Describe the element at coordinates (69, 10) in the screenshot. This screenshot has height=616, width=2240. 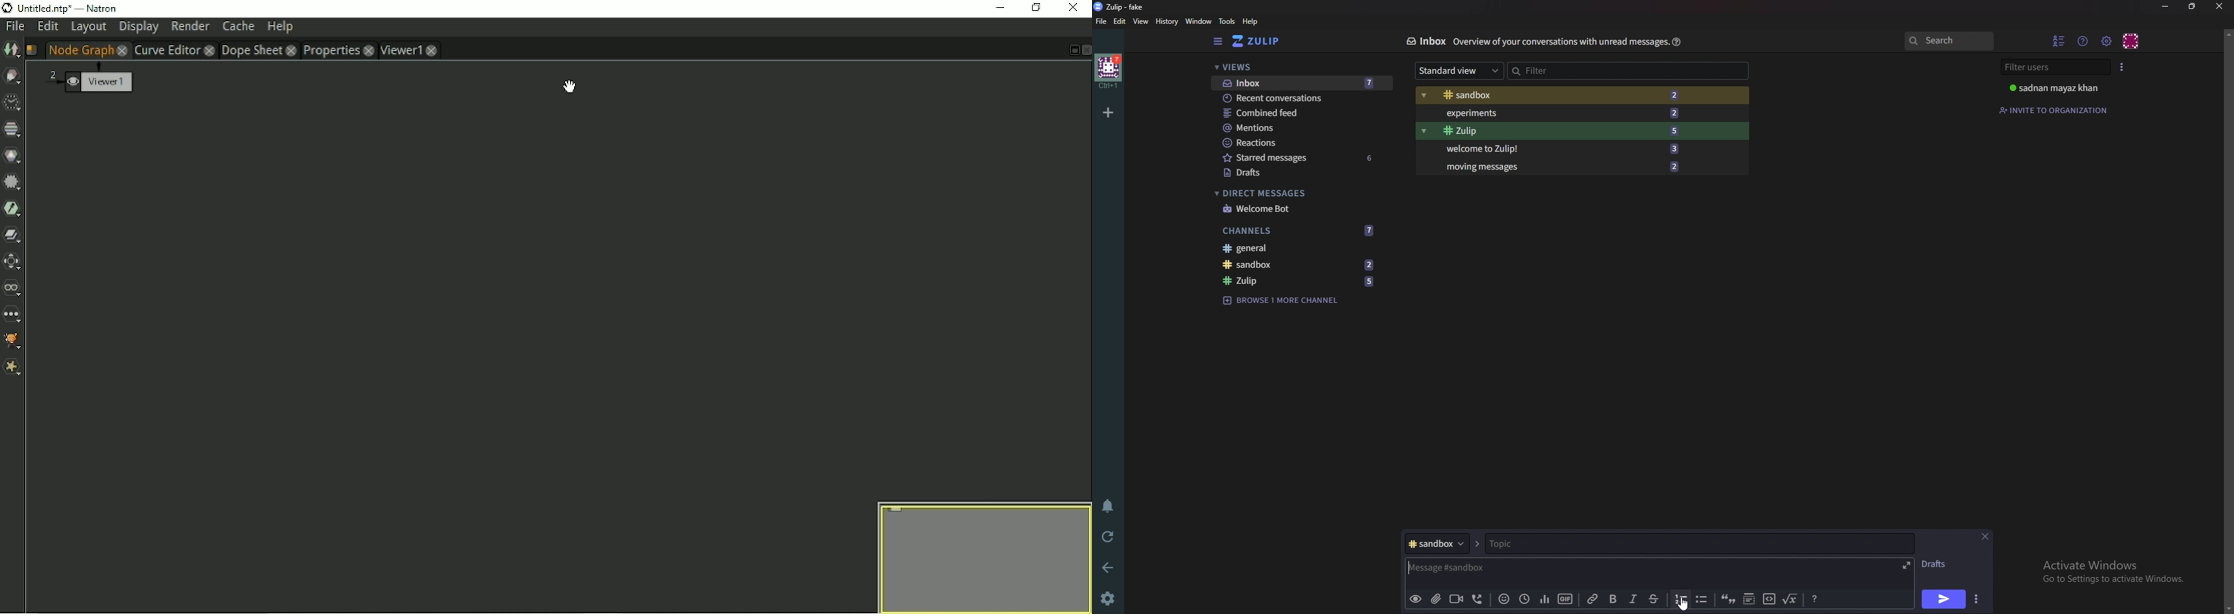
I see `title` at that location.